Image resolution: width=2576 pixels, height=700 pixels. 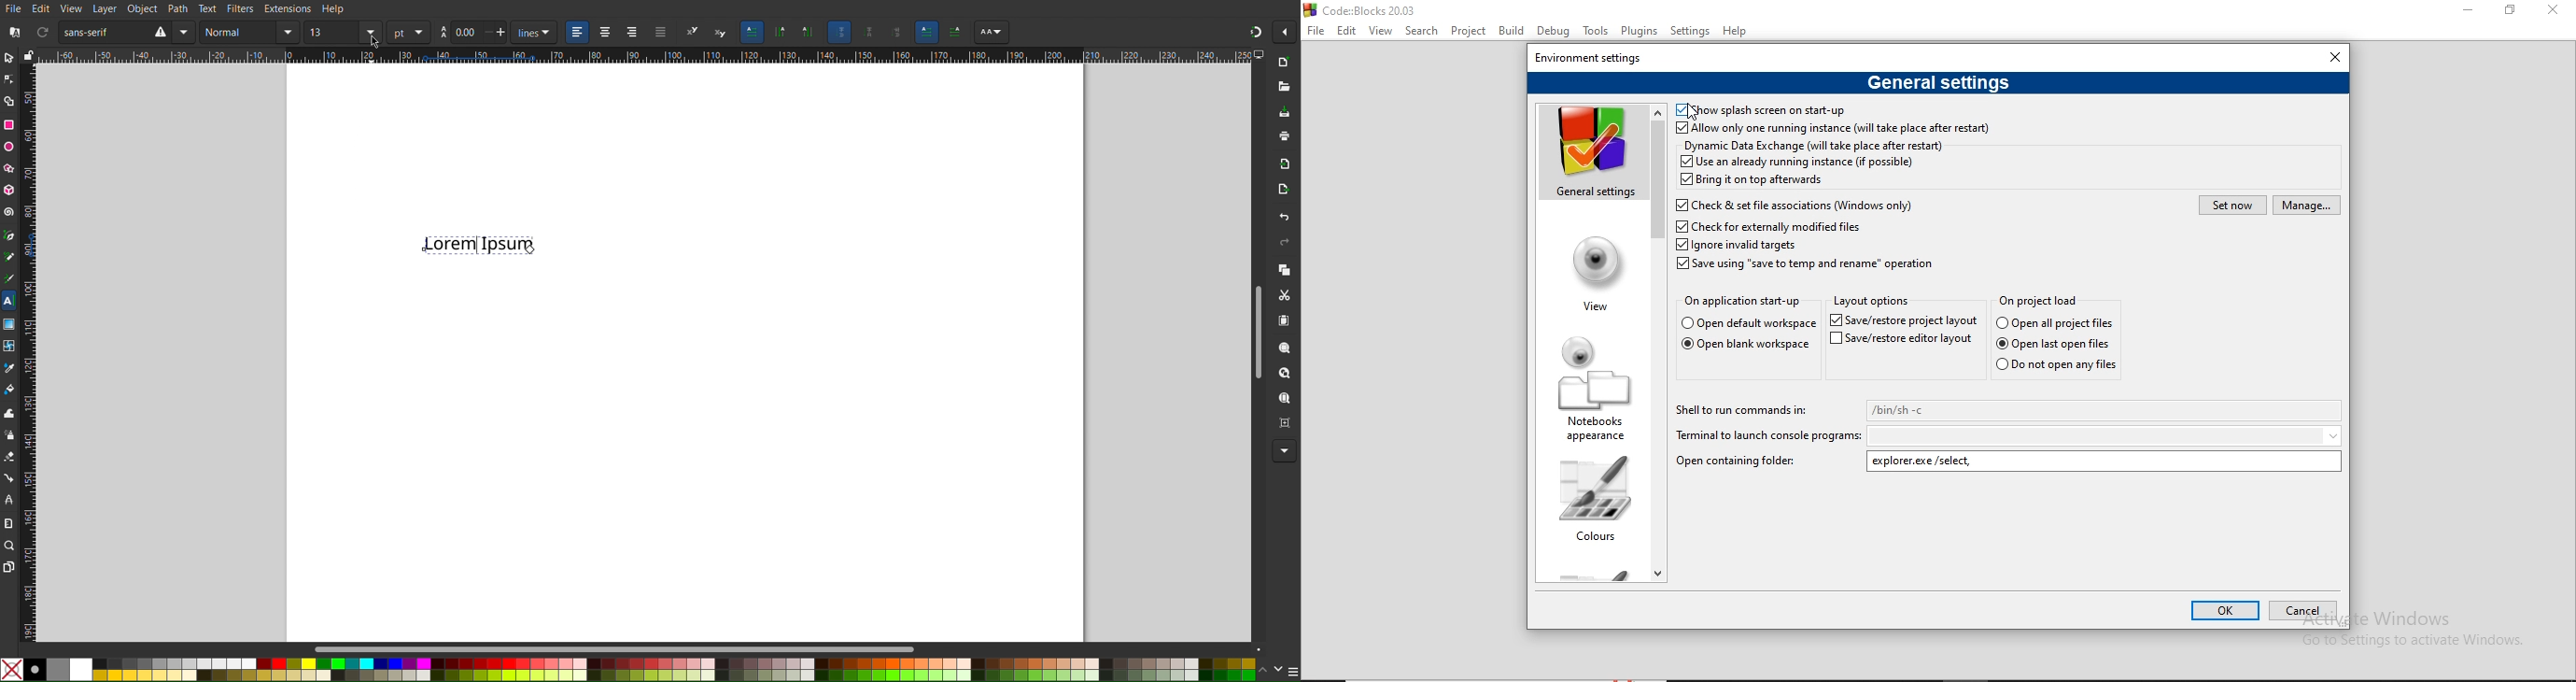 I want to click on size, so click(x=332, y=32).